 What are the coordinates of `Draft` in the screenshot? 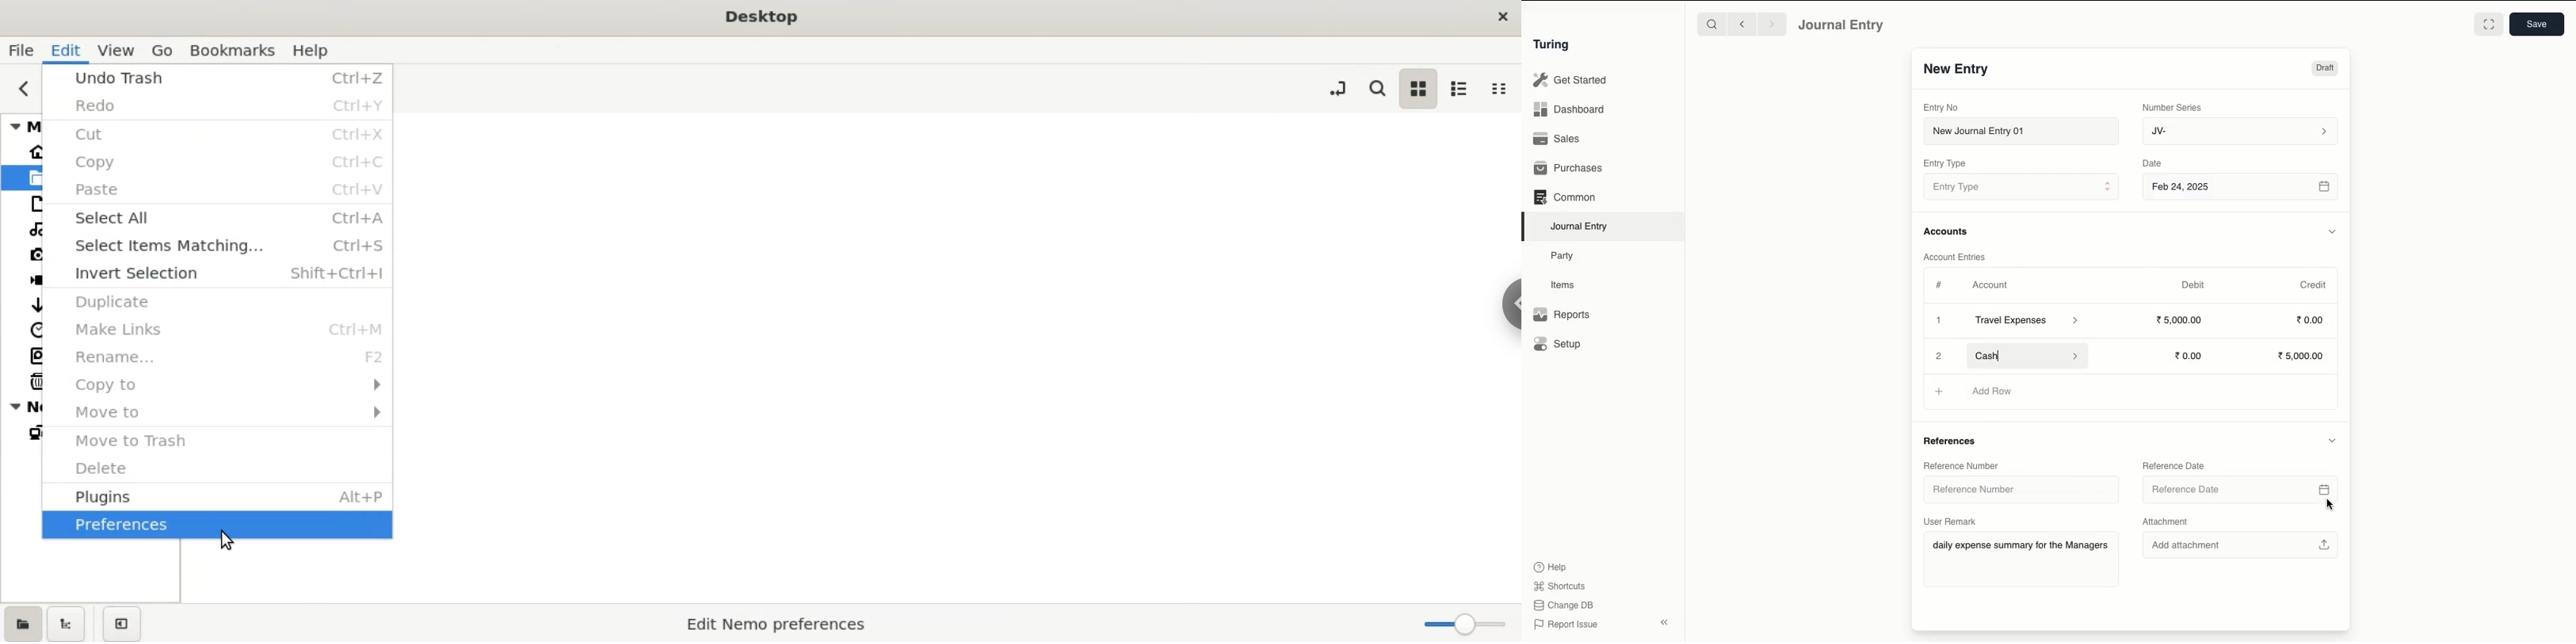 It's located at (2325, 68).